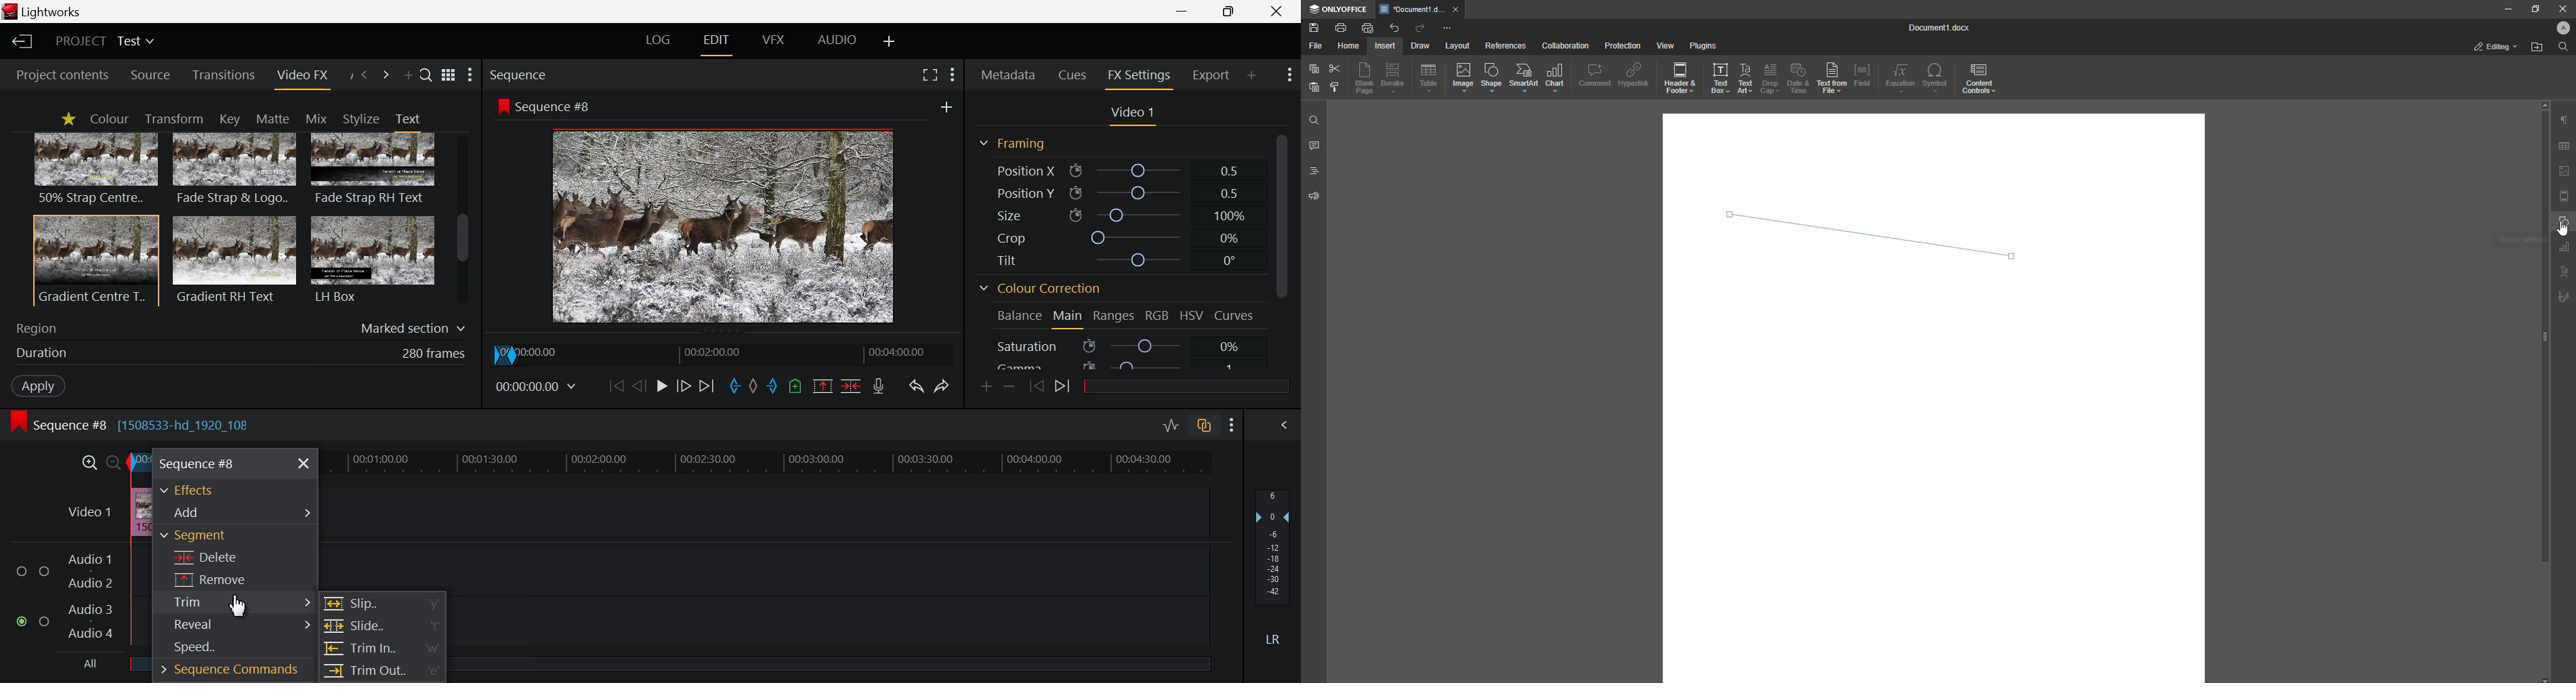 The height and width of the screenshot is (700, 2576). What do you see at coordinates (708, 386) in the screenshot?
I see `To End` at bounding box center [708, 386].